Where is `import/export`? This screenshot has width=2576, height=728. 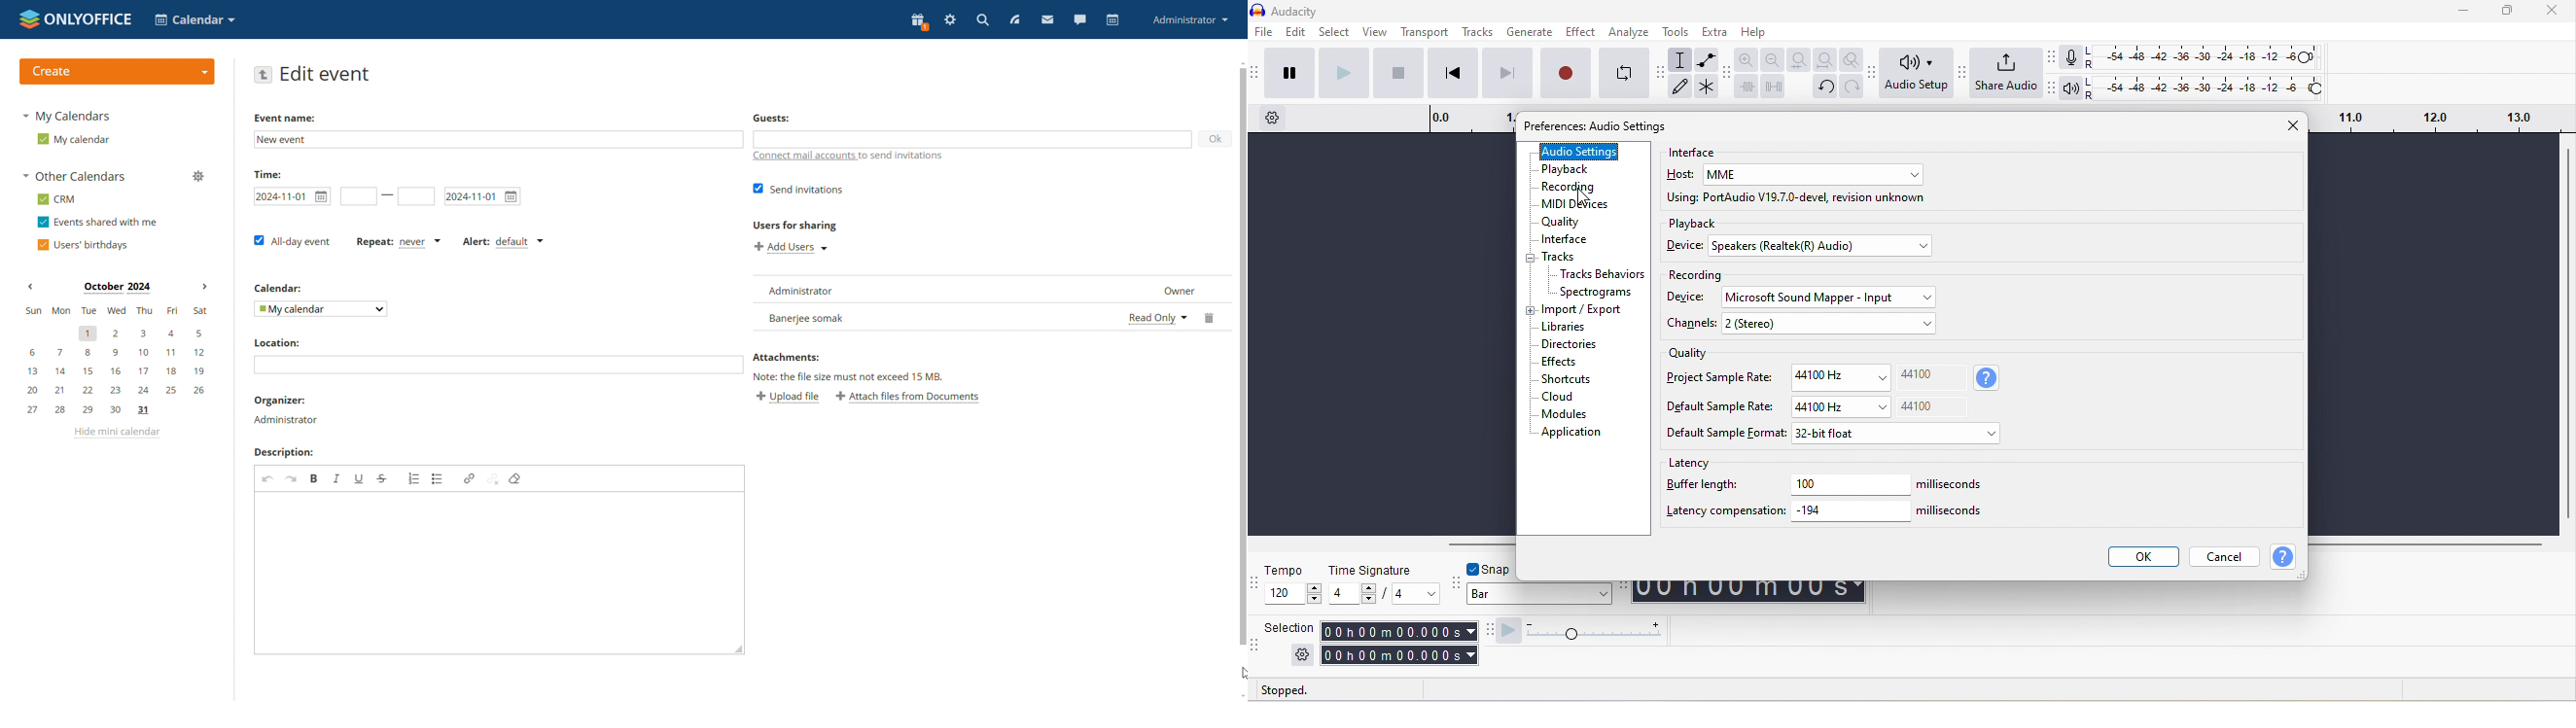
import/export is located at coordinates (1579, 310).